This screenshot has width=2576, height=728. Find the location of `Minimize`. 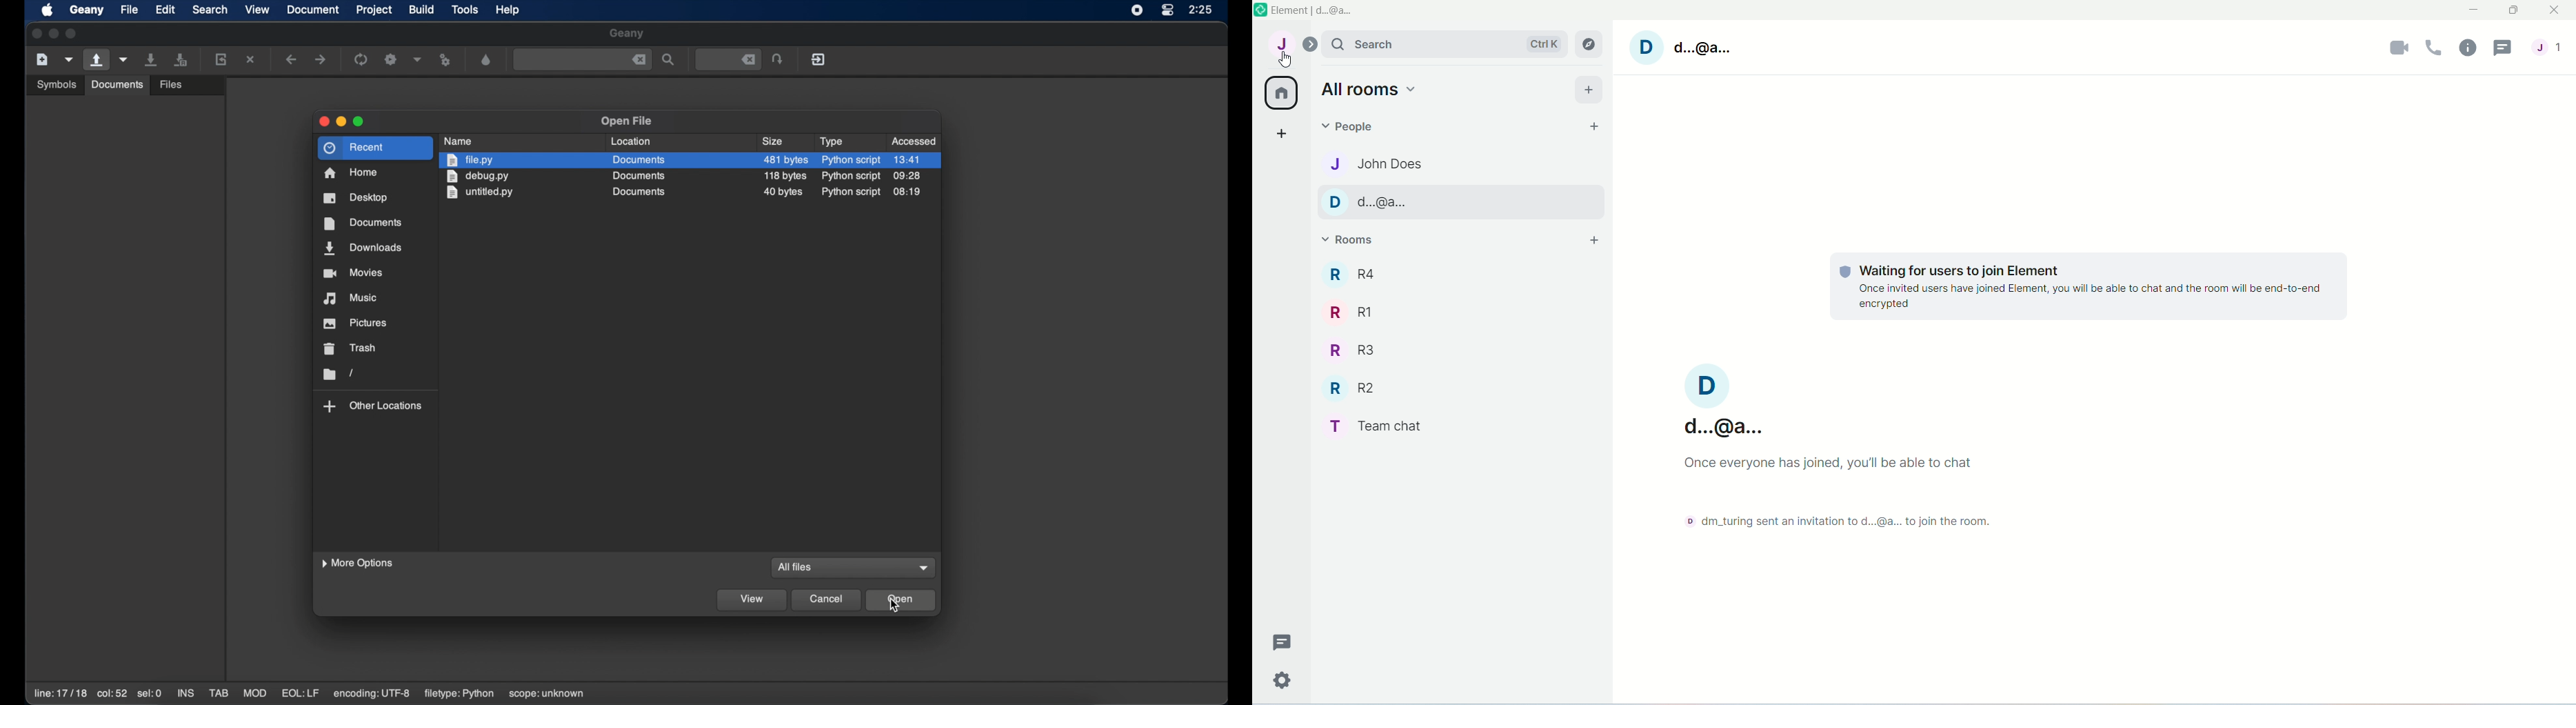

Minimize is located at coordinates (2475, 10).